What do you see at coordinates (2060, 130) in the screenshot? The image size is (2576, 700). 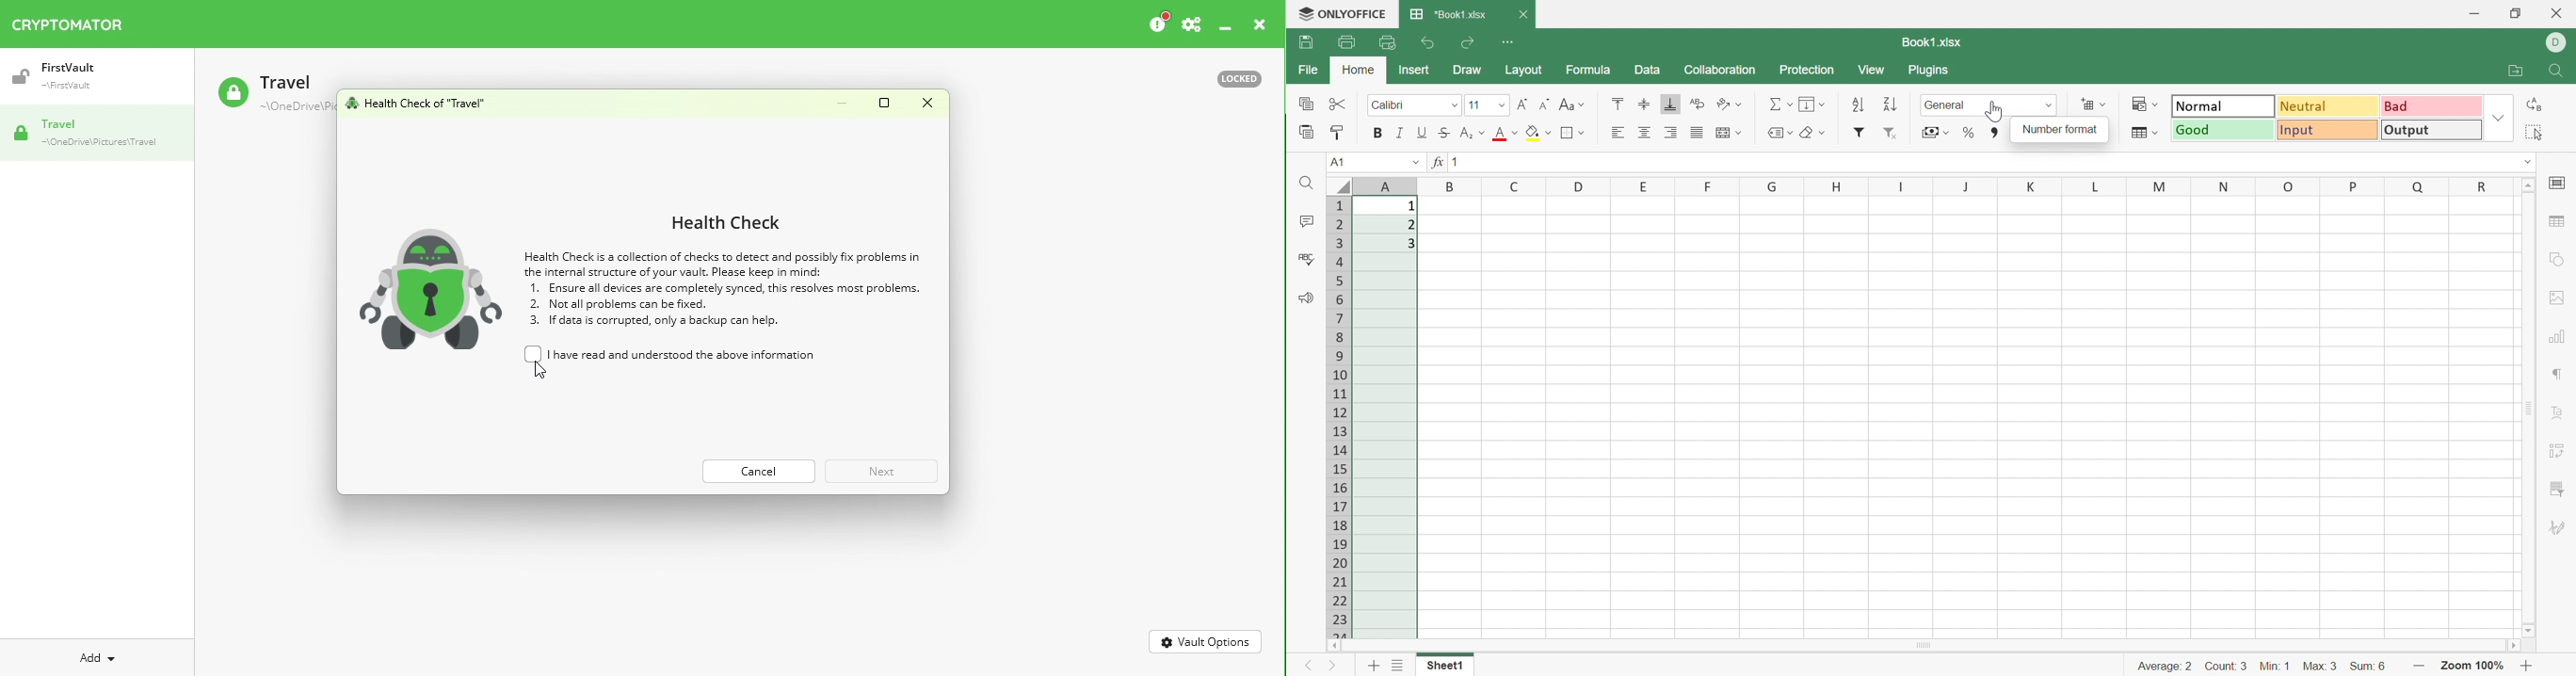 I see `Number format` at bounding box center [2060, 130].